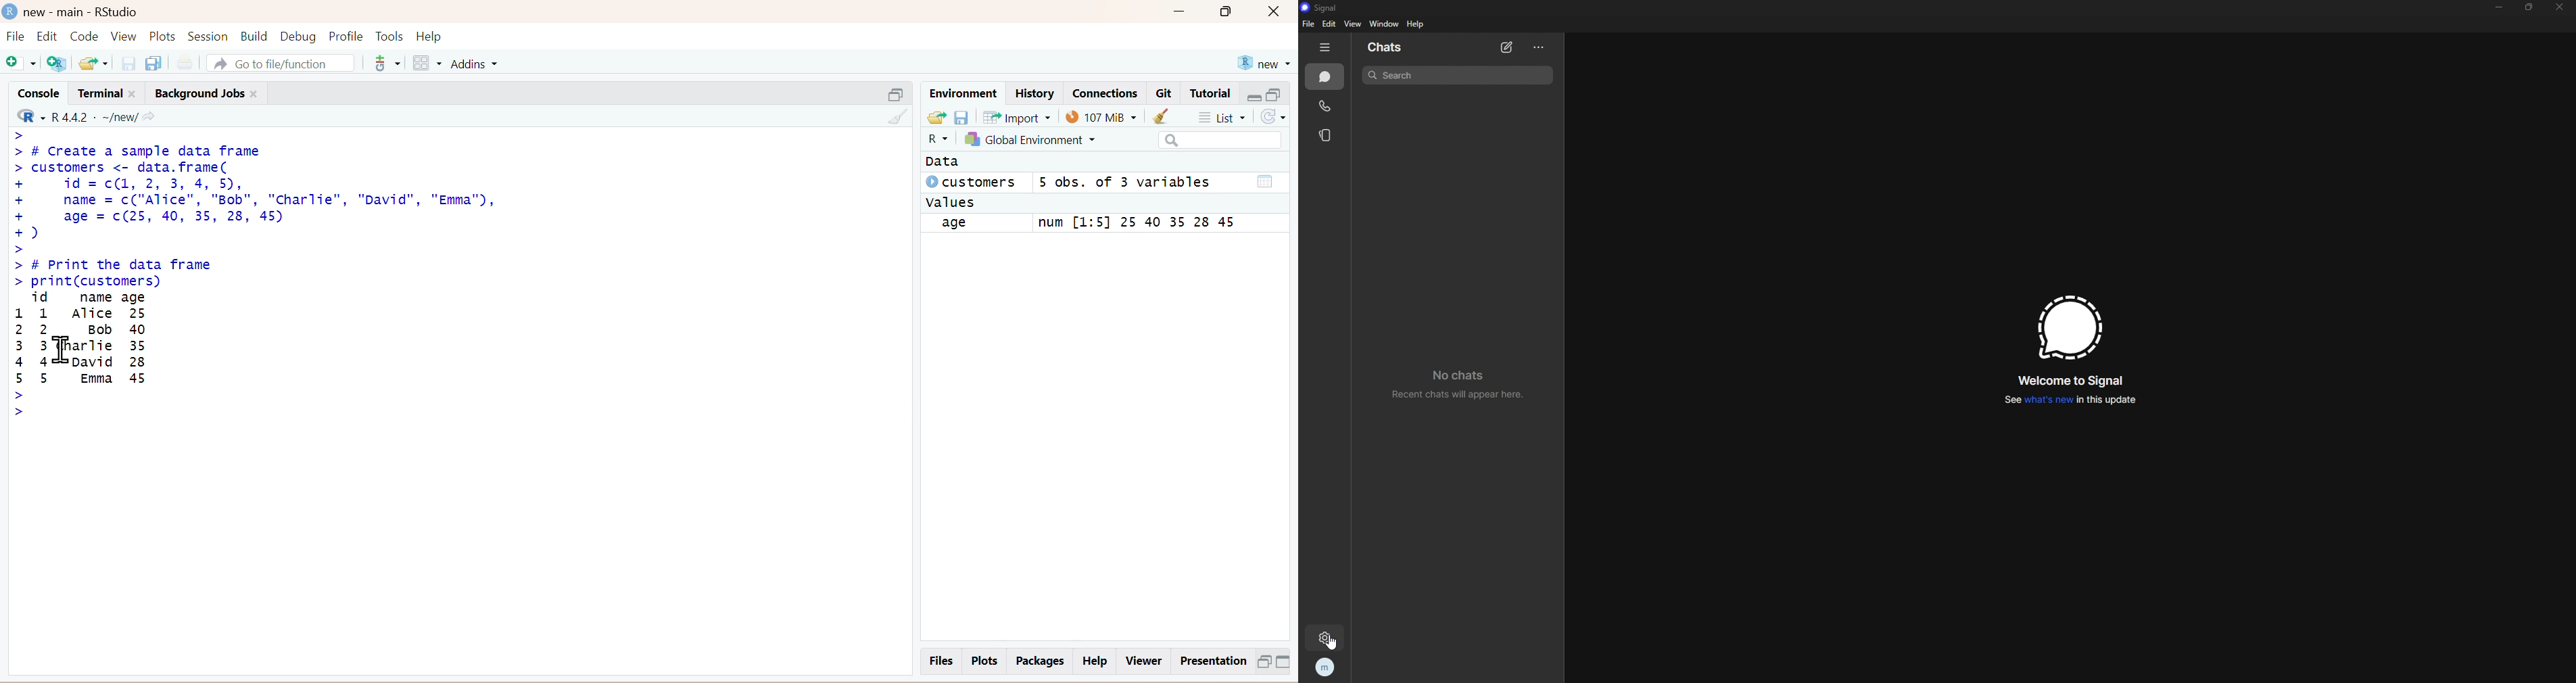  I want to click on Addins ~, so click(476, 64).